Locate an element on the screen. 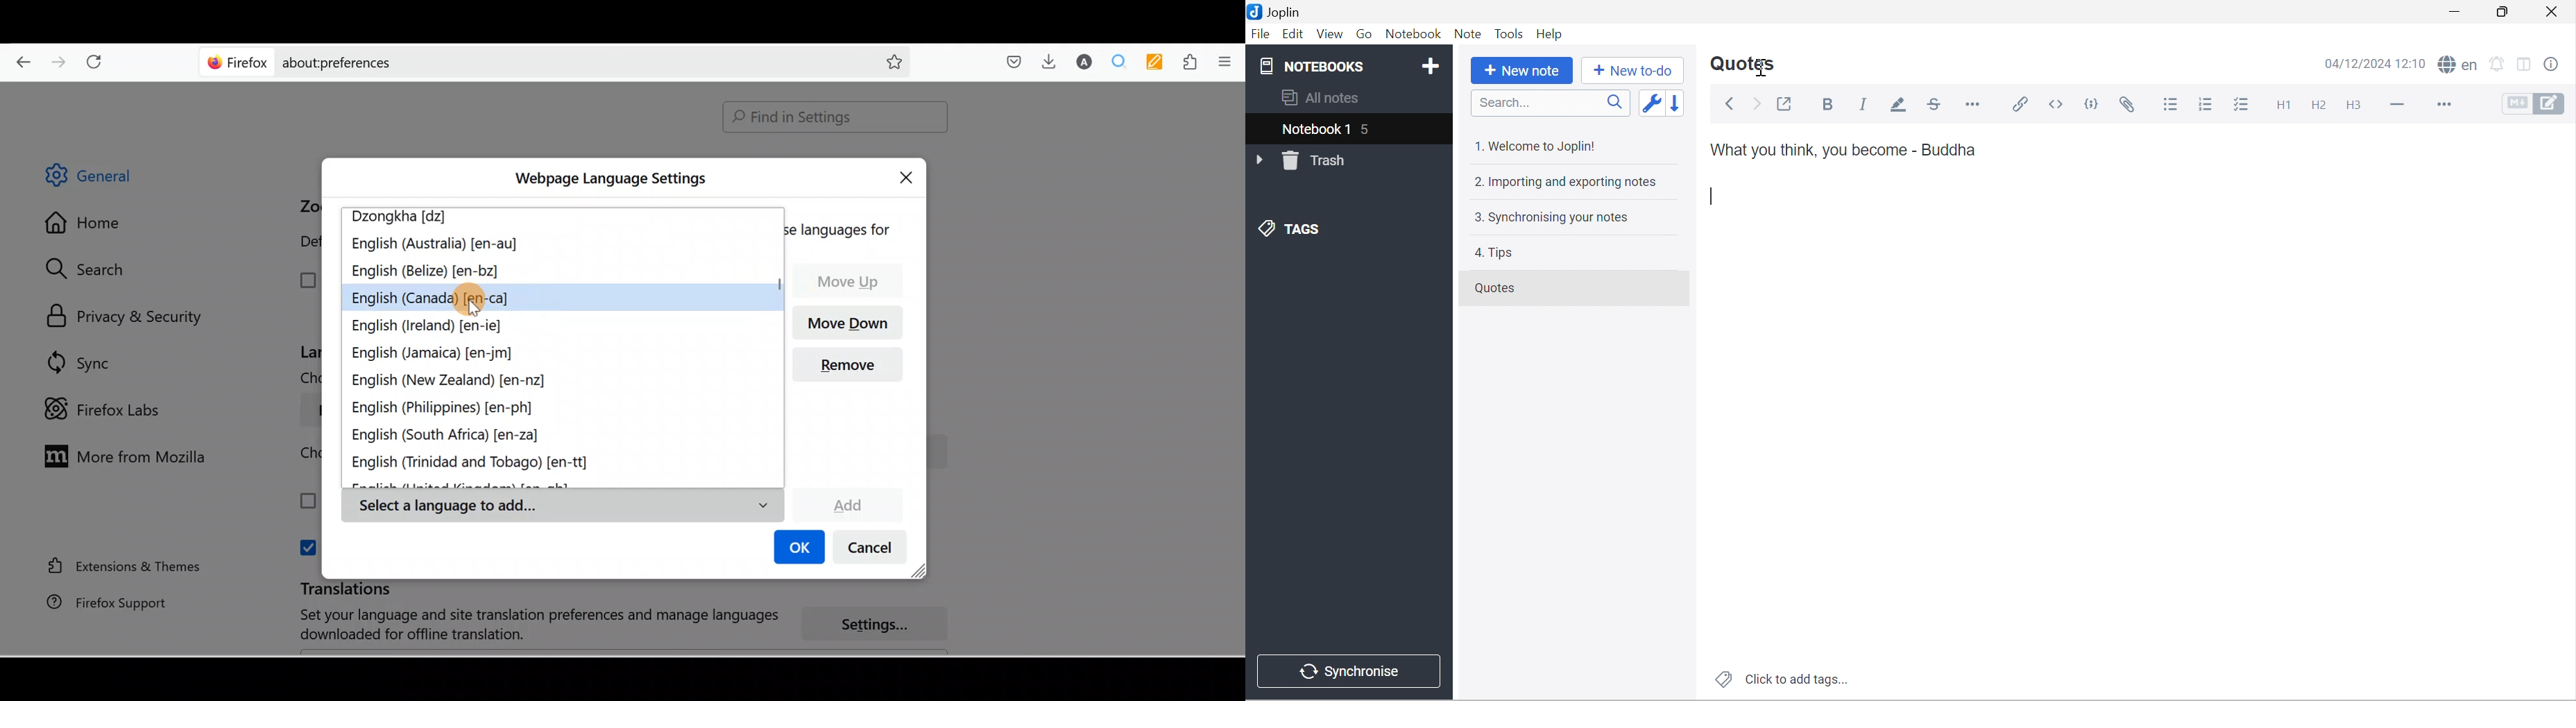  View is located at coordinates (1331, 34).